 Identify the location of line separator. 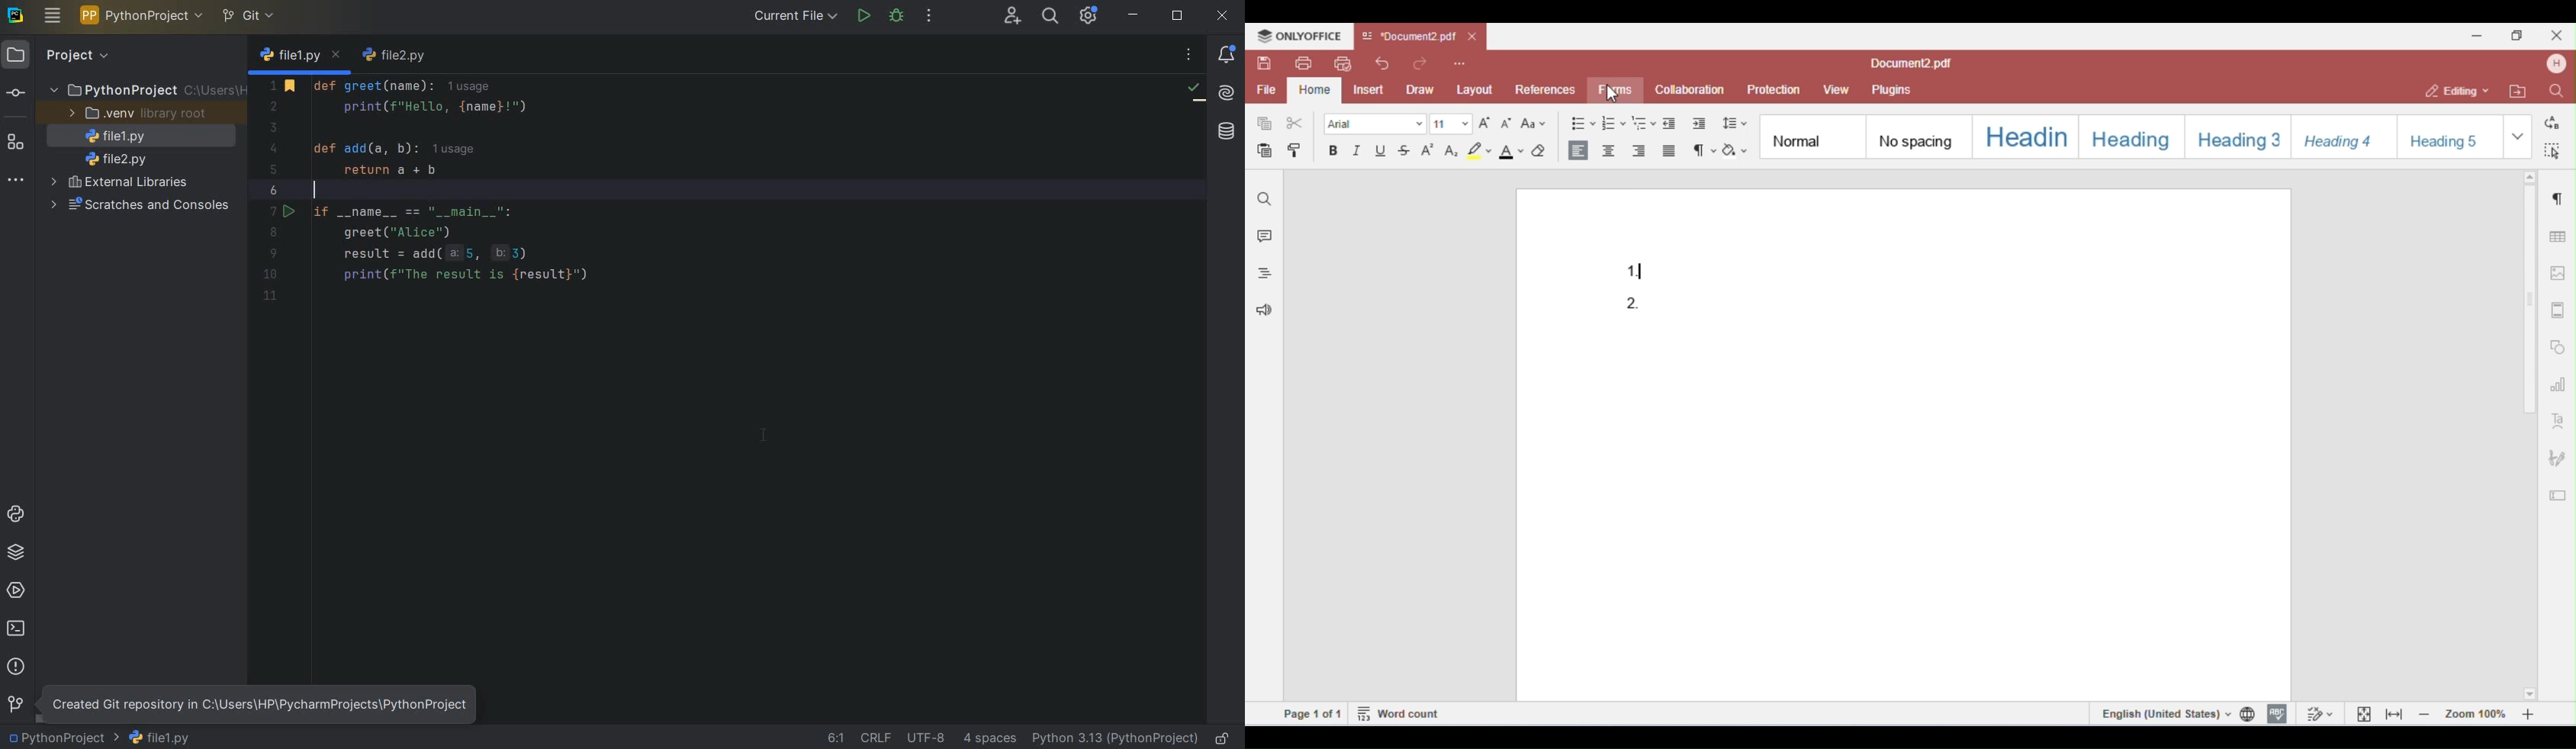
(876, 736).